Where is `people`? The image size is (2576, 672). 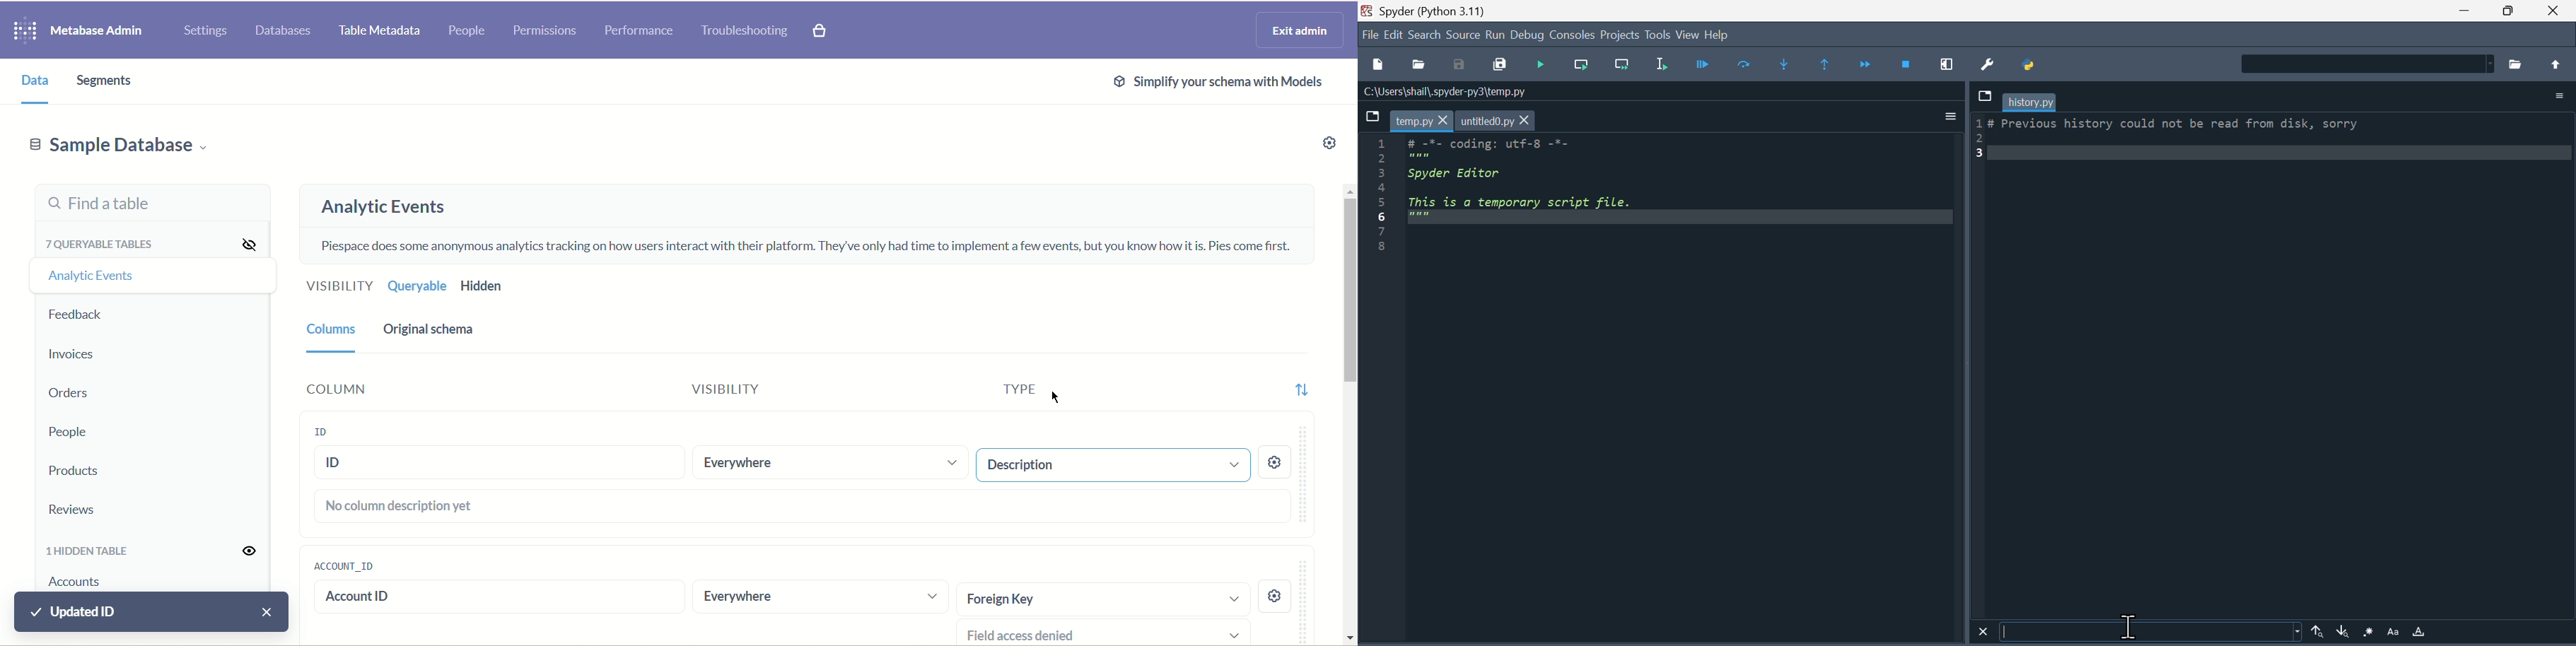
people is located at coordinates (466, 32).